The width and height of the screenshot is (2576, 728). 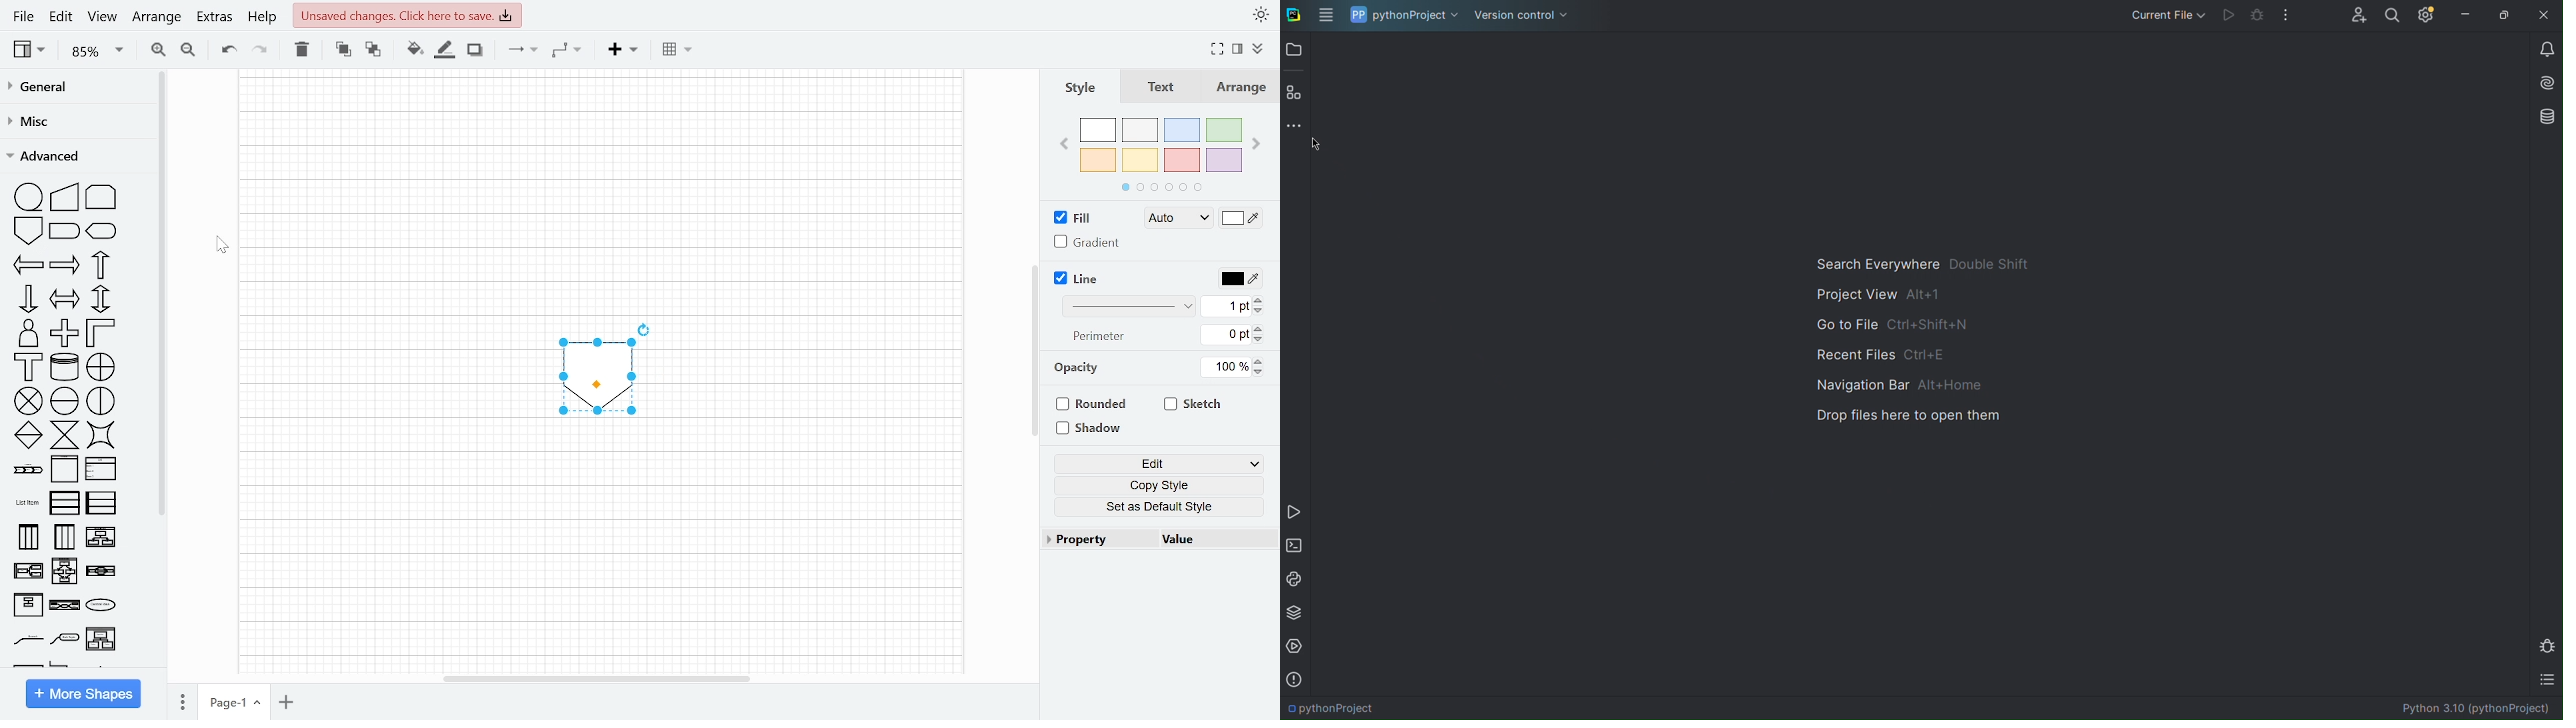 What do you see at coordinates (65, 196) in the screenshot?
I see `manual input` at bounding box center [65, 196].